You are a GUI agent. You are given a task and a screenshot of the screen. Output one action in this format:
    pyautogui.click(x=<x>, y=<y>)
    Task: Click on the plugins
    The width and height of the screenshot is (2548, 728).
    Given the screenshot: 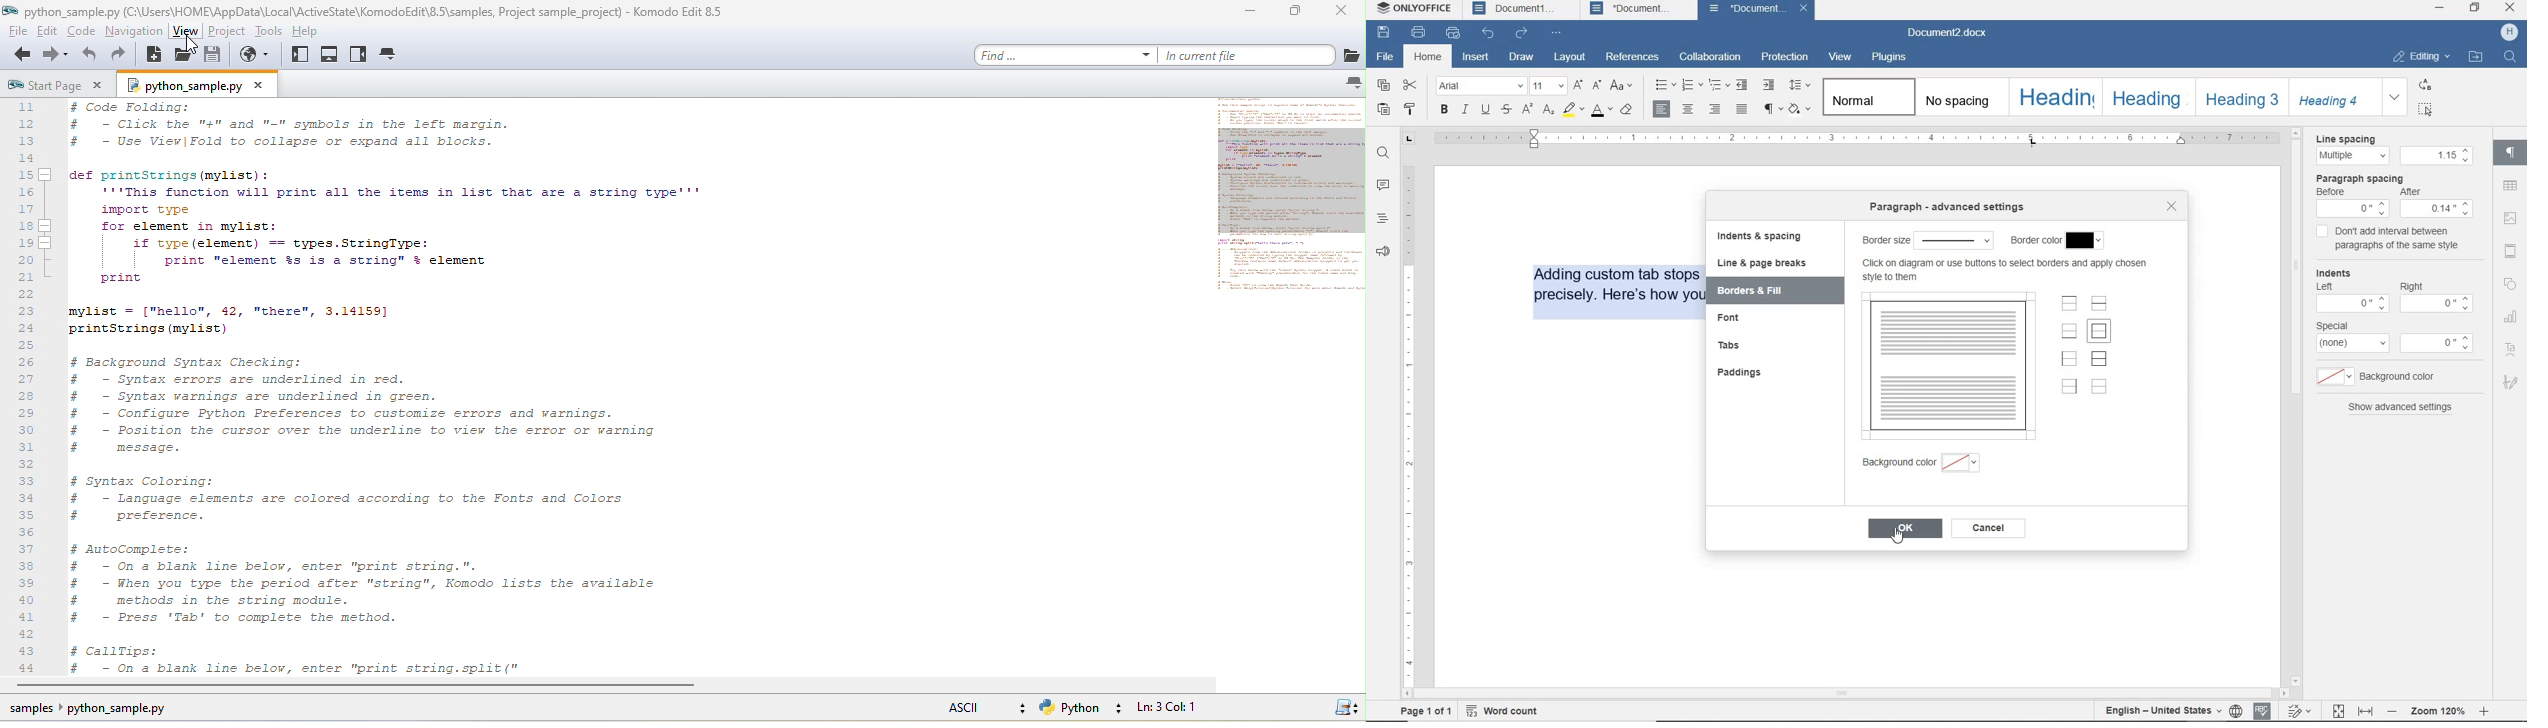 What is the action you would take?
    pyautogui.click(x=1892, y=59)
    